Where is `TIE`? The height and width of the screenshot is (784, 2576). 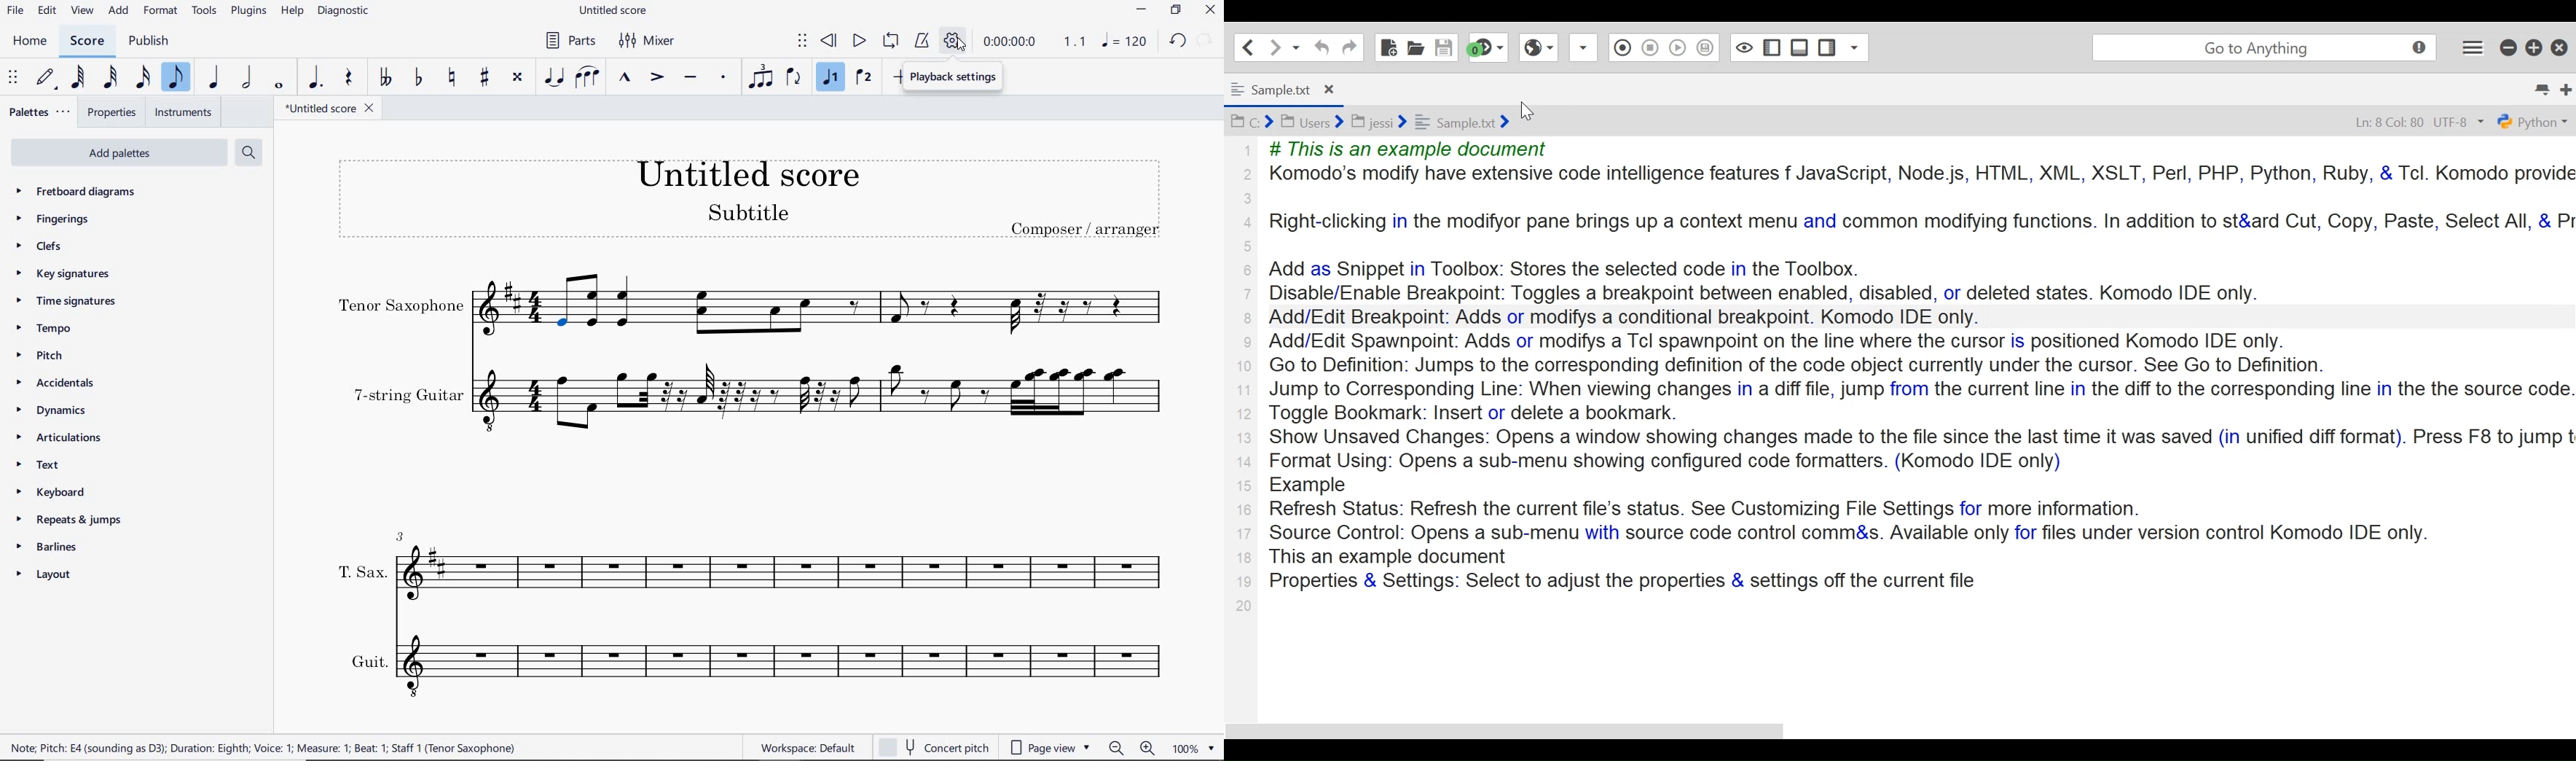
TIE is located at coordinates (554, 78).